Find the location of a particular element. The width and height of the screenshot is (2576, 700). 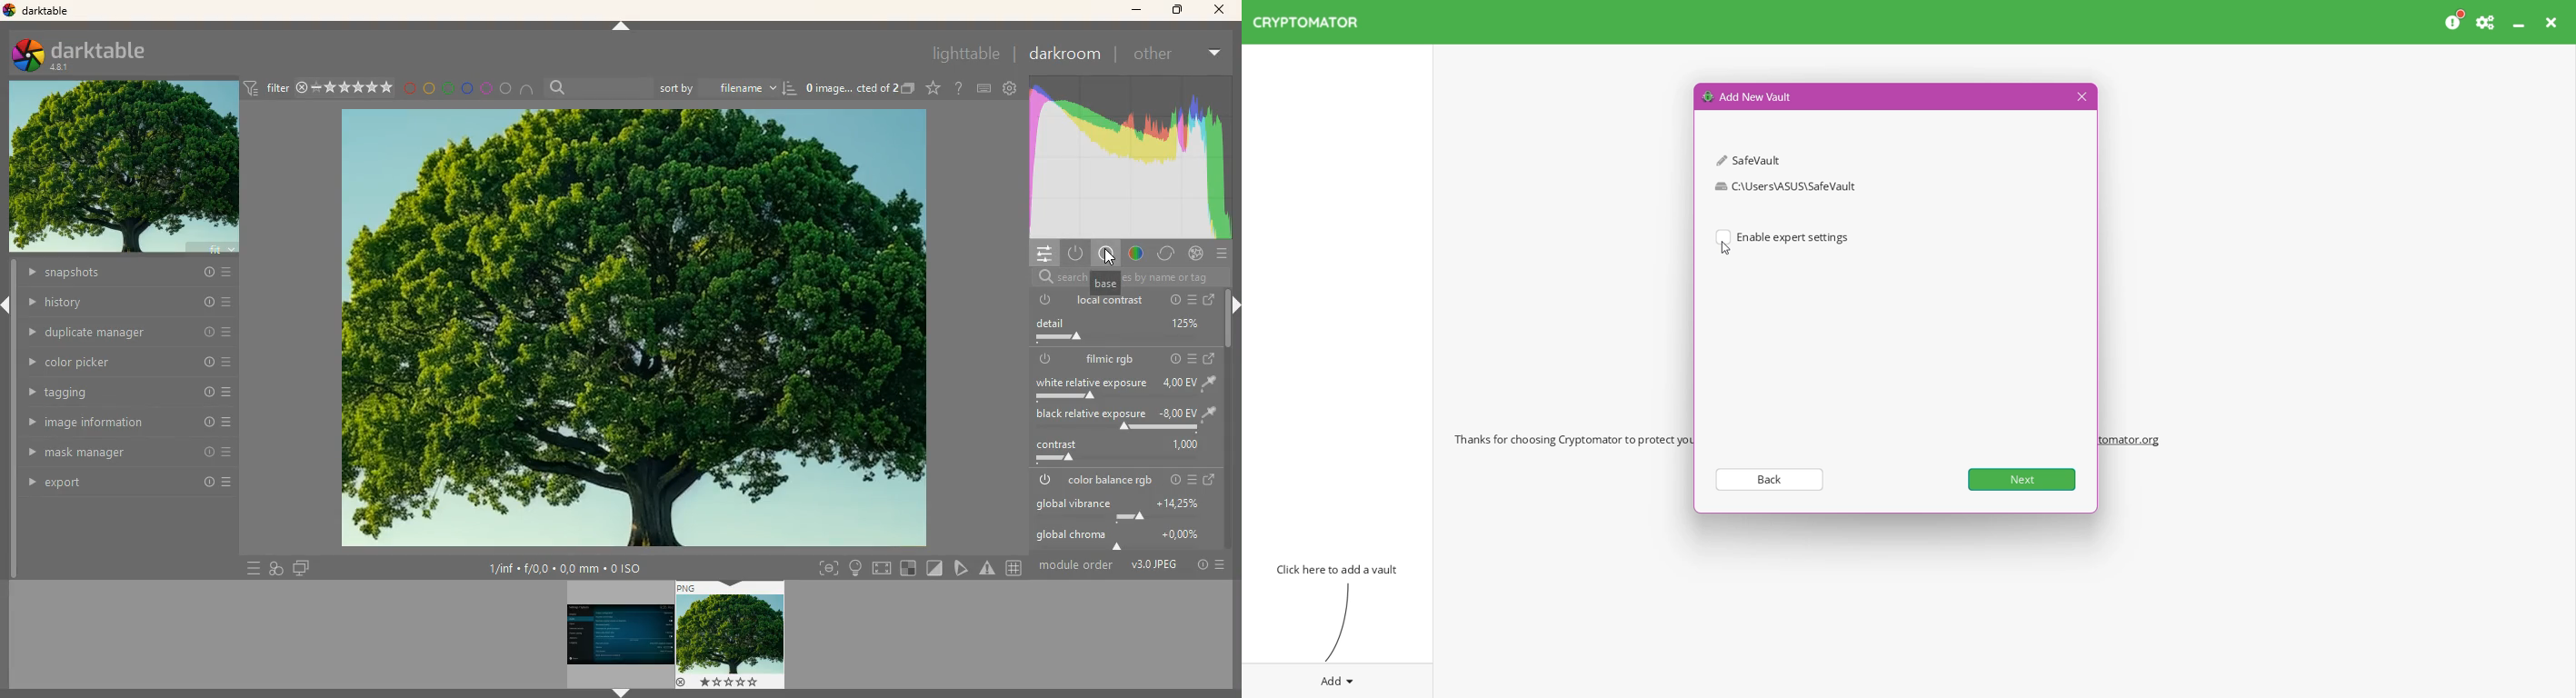

diagonal is located at coordinates (933, 567).